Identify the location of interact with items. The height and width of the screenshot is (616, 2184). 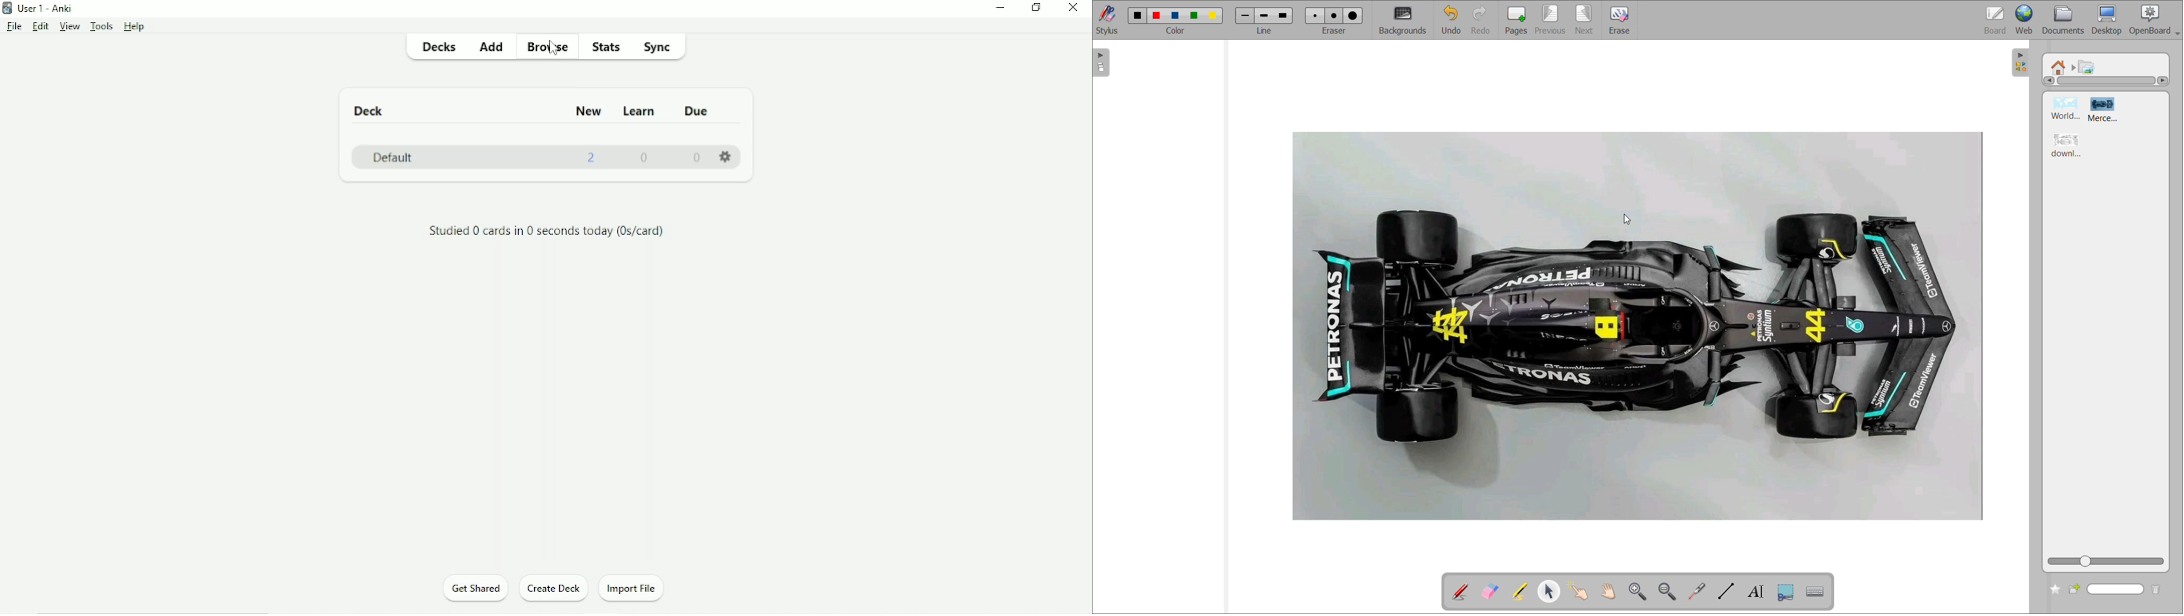
(1581, 592).